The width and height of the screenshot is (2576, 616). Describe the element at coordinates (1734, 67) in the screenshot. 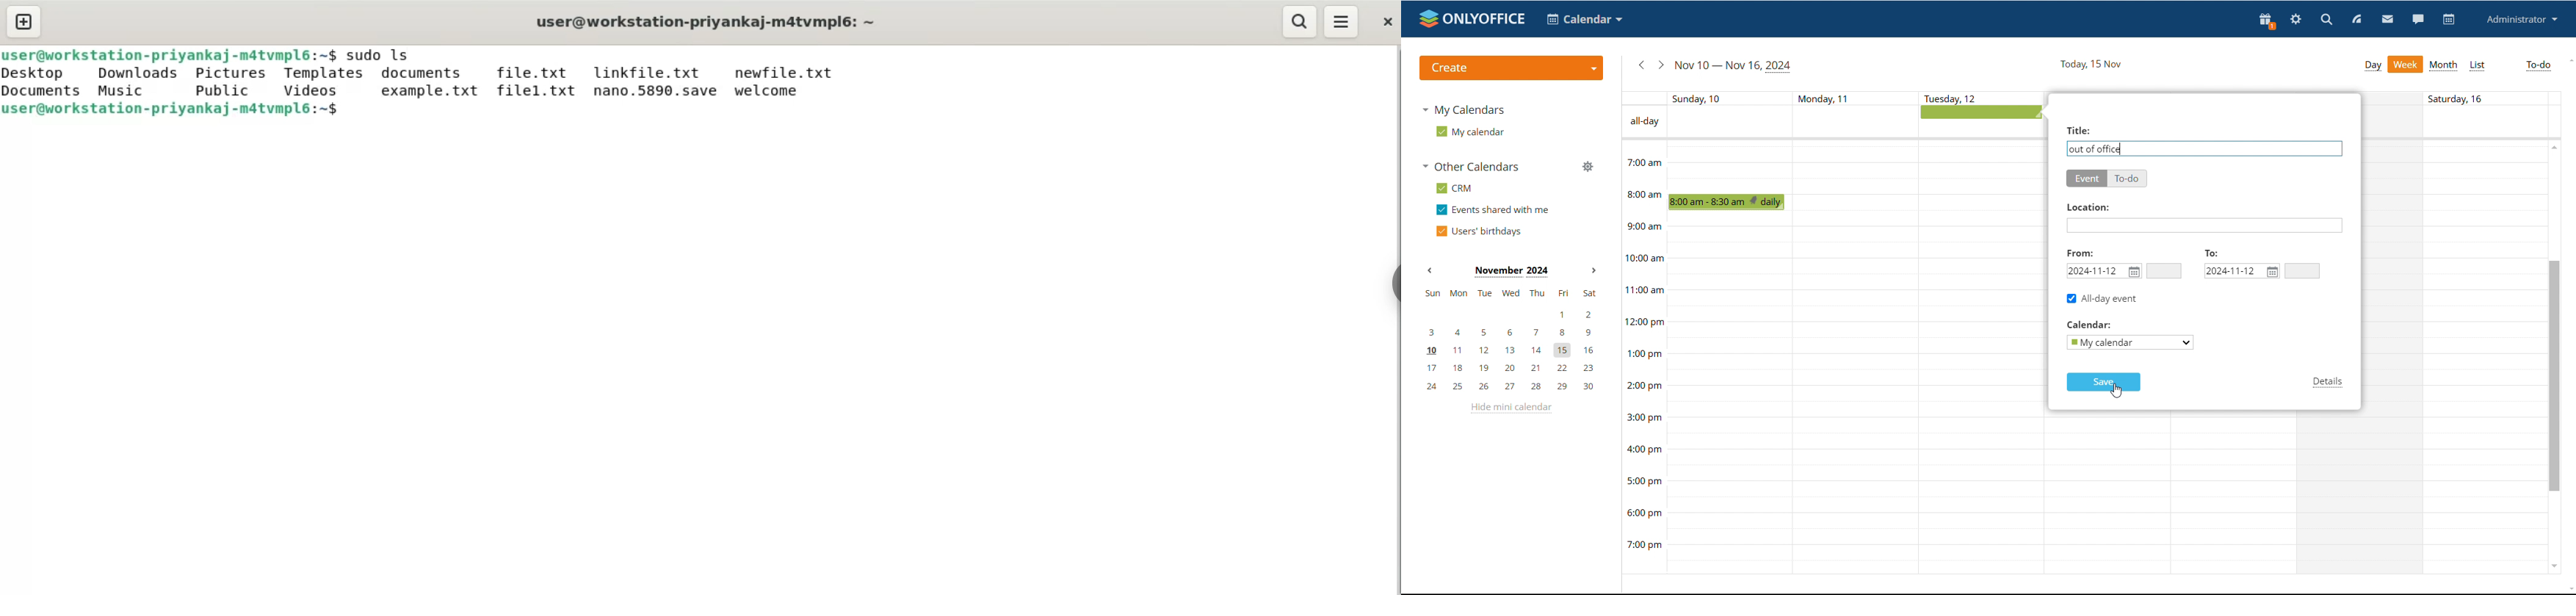

I see `current date` at that location.